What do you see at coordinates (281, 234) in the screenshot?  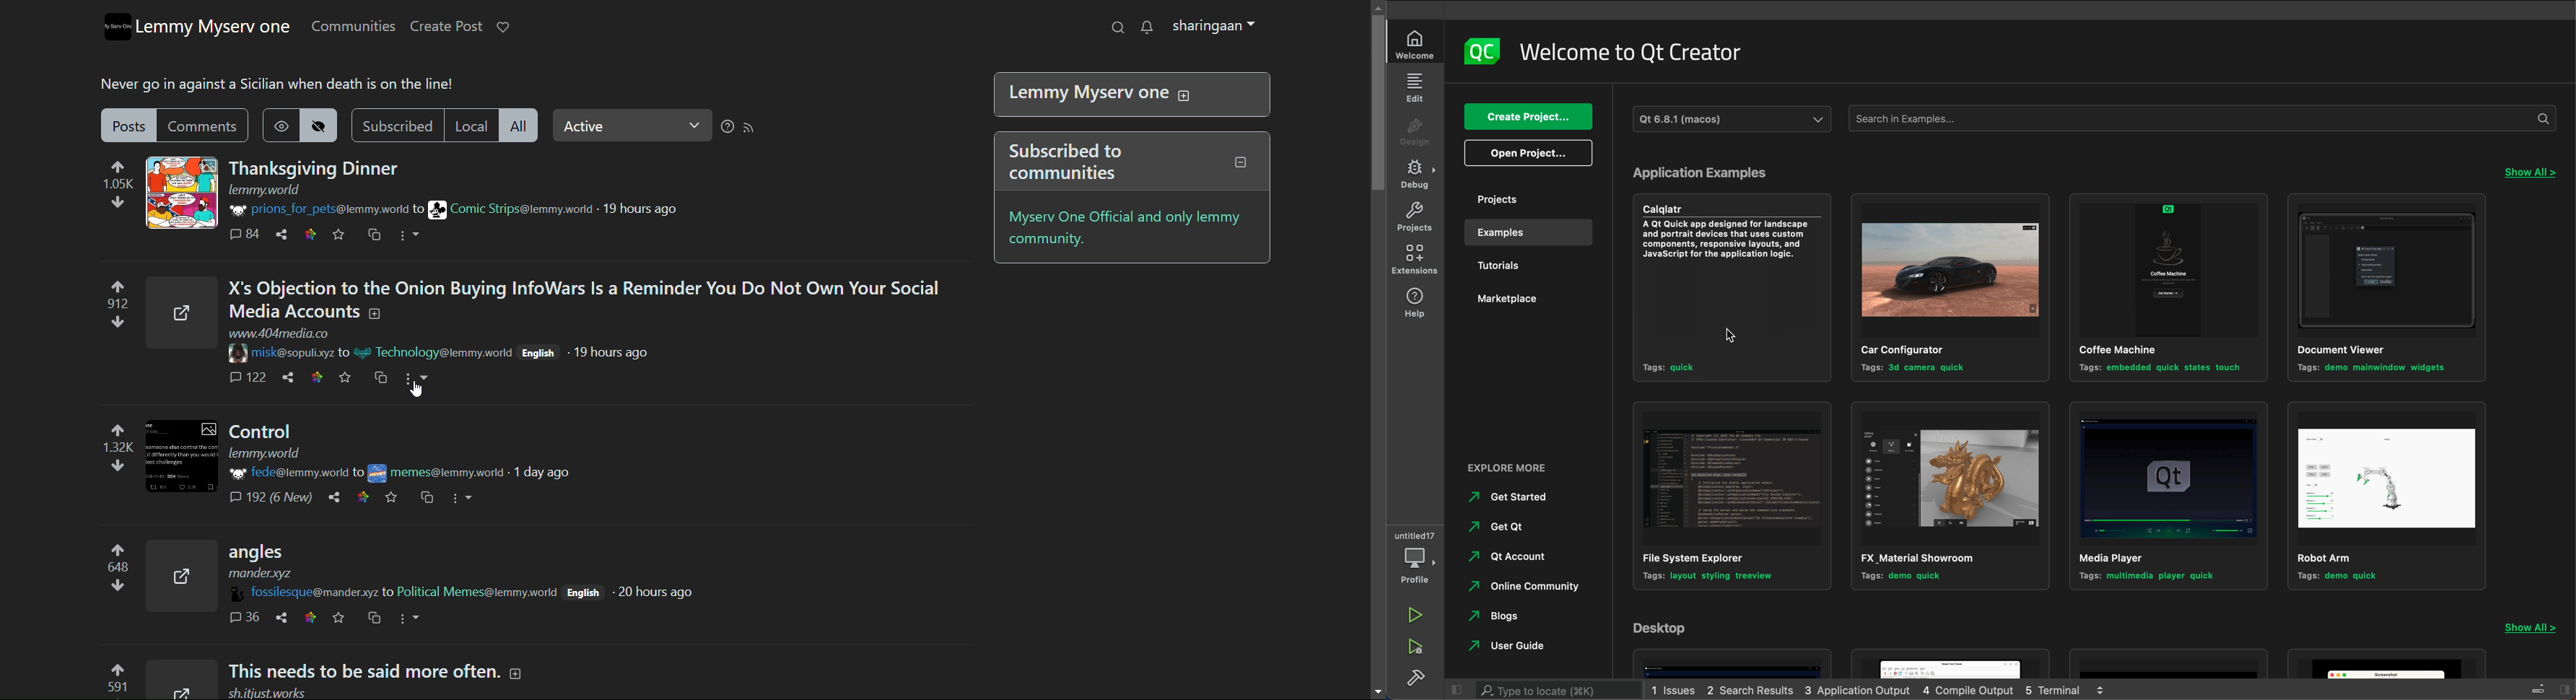 I see `share` at bounding box center [281, 234].